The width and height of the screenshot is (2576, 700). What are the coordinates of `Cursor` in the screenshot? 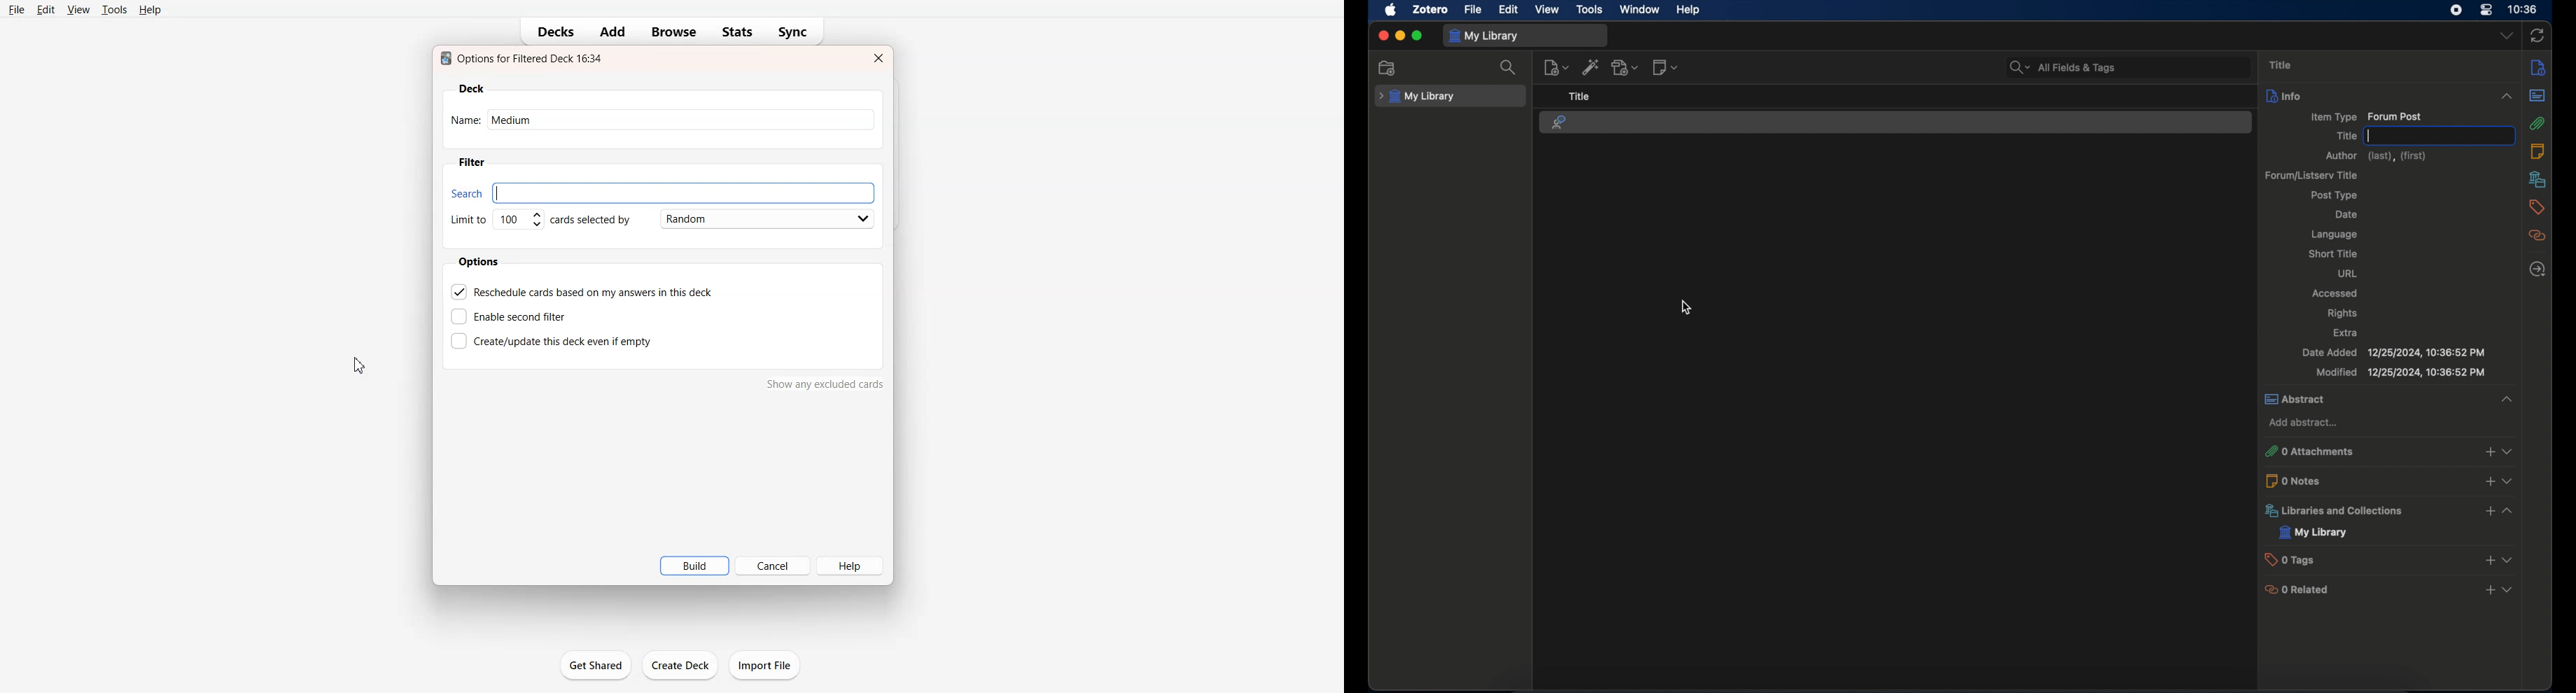 It's located at (359, 365).